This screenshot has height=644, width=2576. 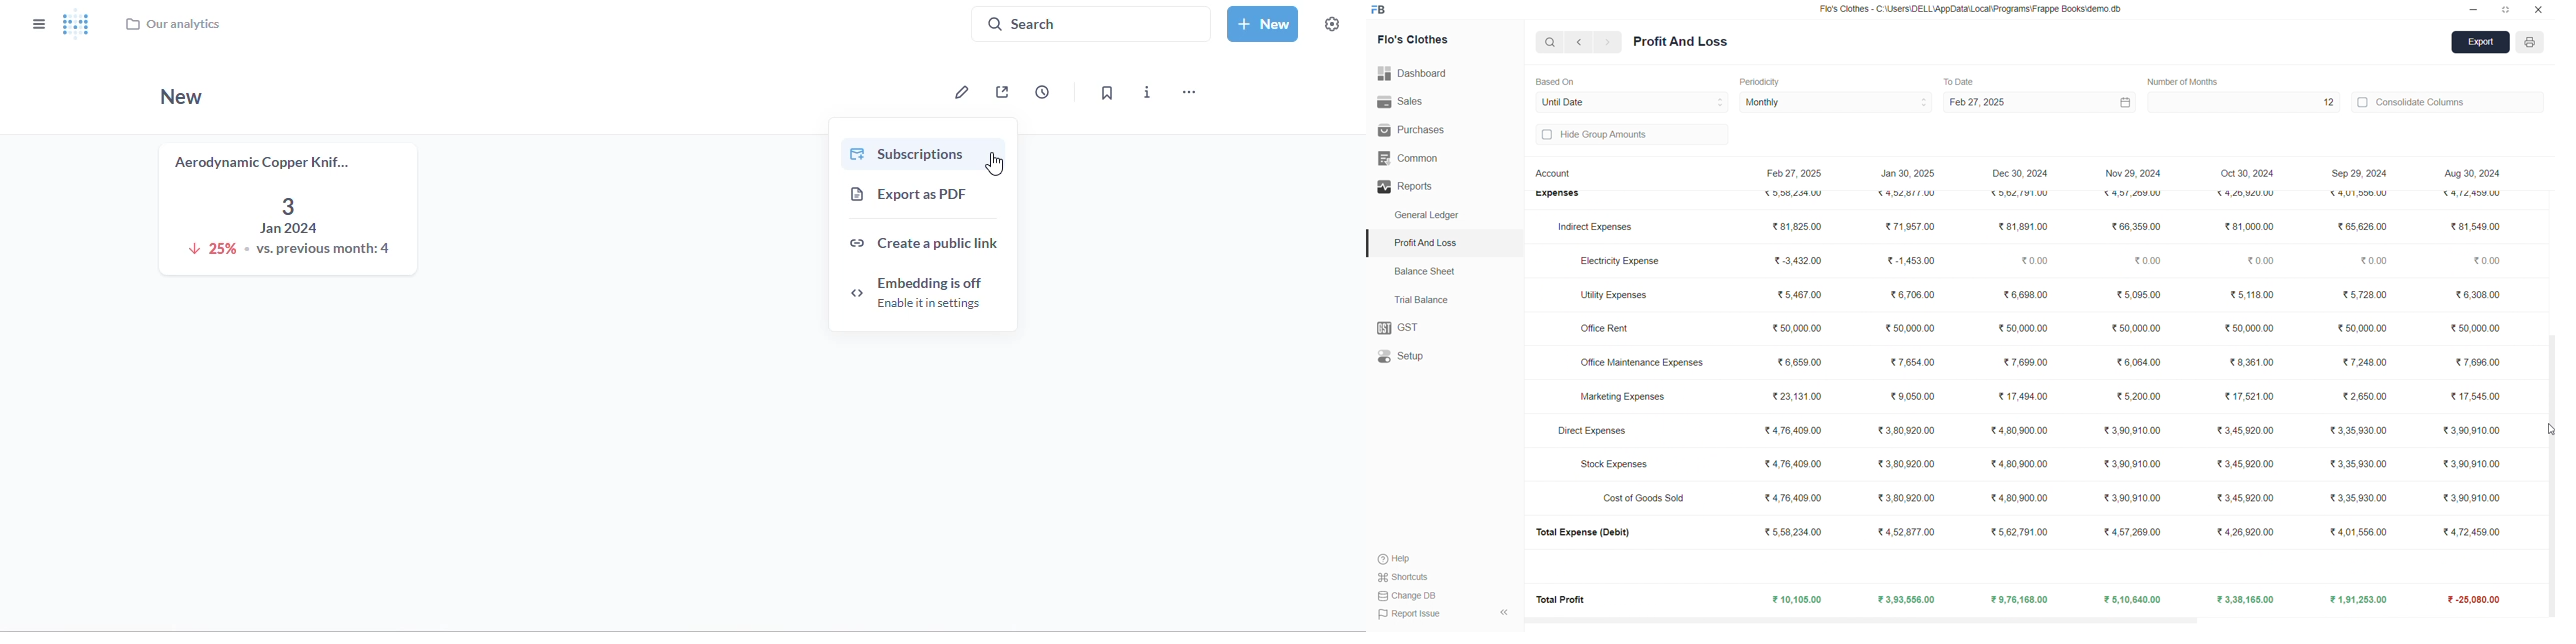 What do you see at coordinates (1623, 259) in the screenshot?
I see `Electricity Expense` at bounding box center [1623, 259].